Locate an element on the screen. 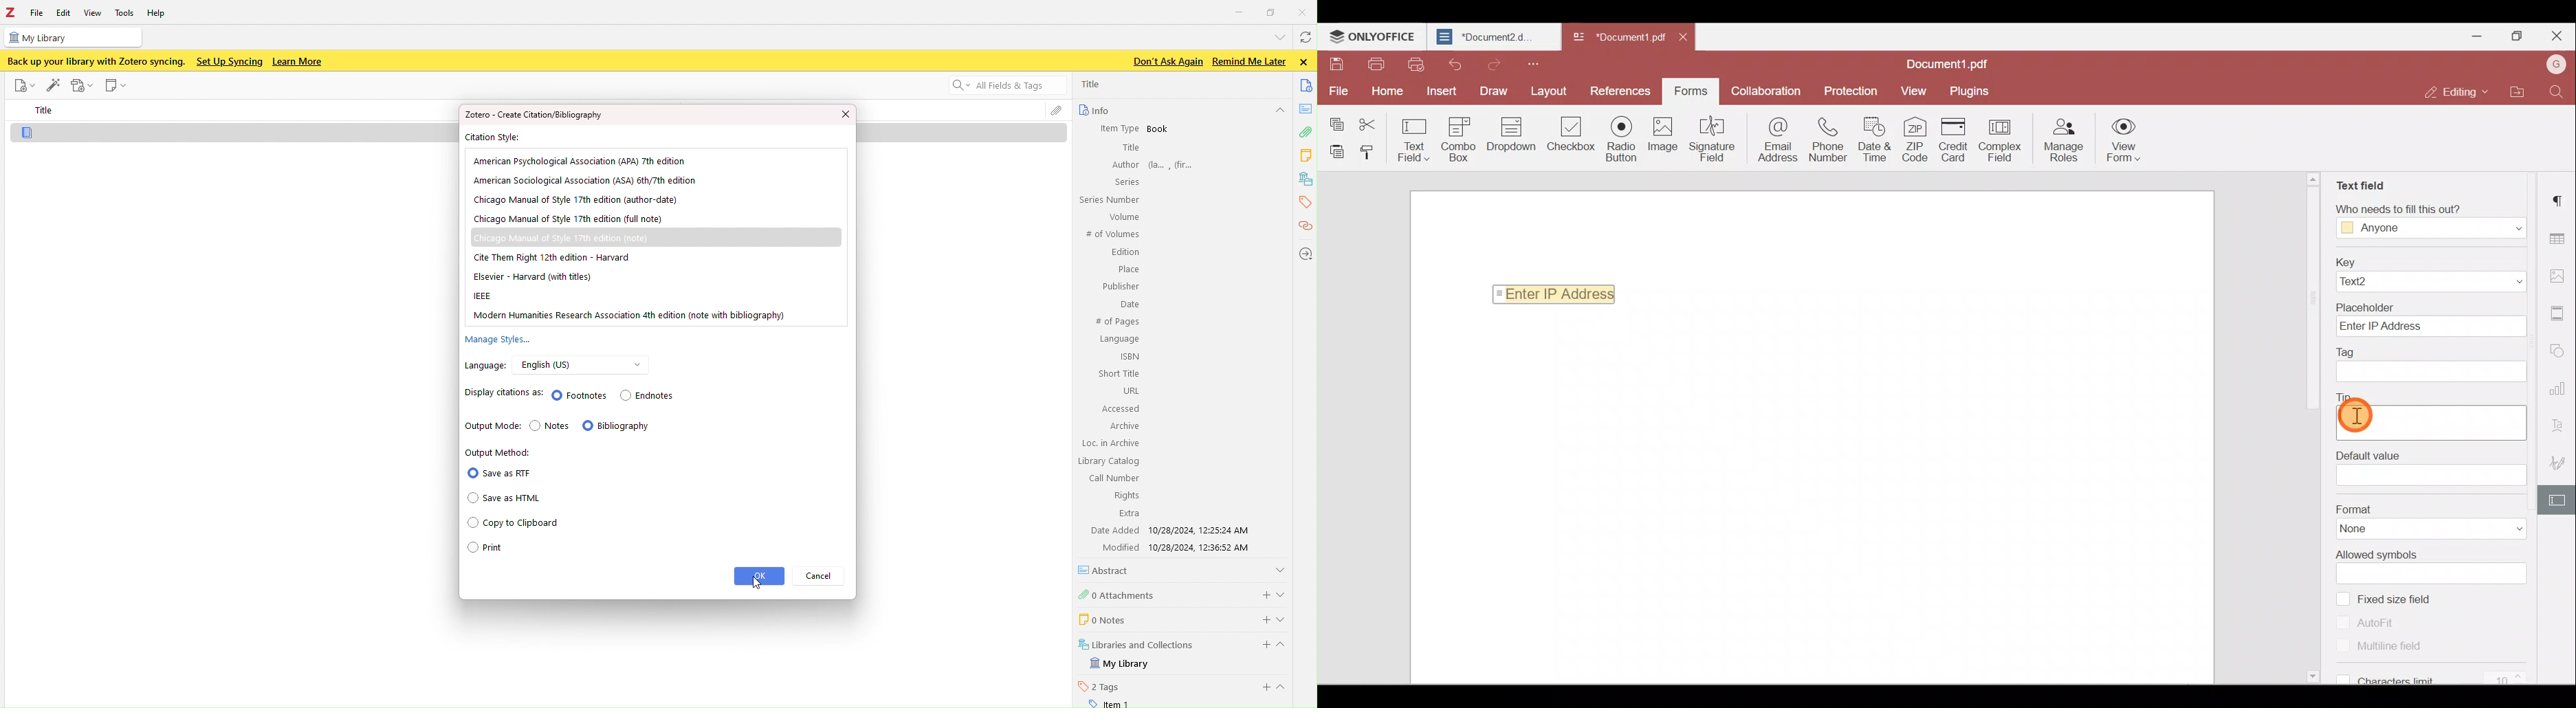  ONLYOFFICE is located at coordinates (1372, 36).